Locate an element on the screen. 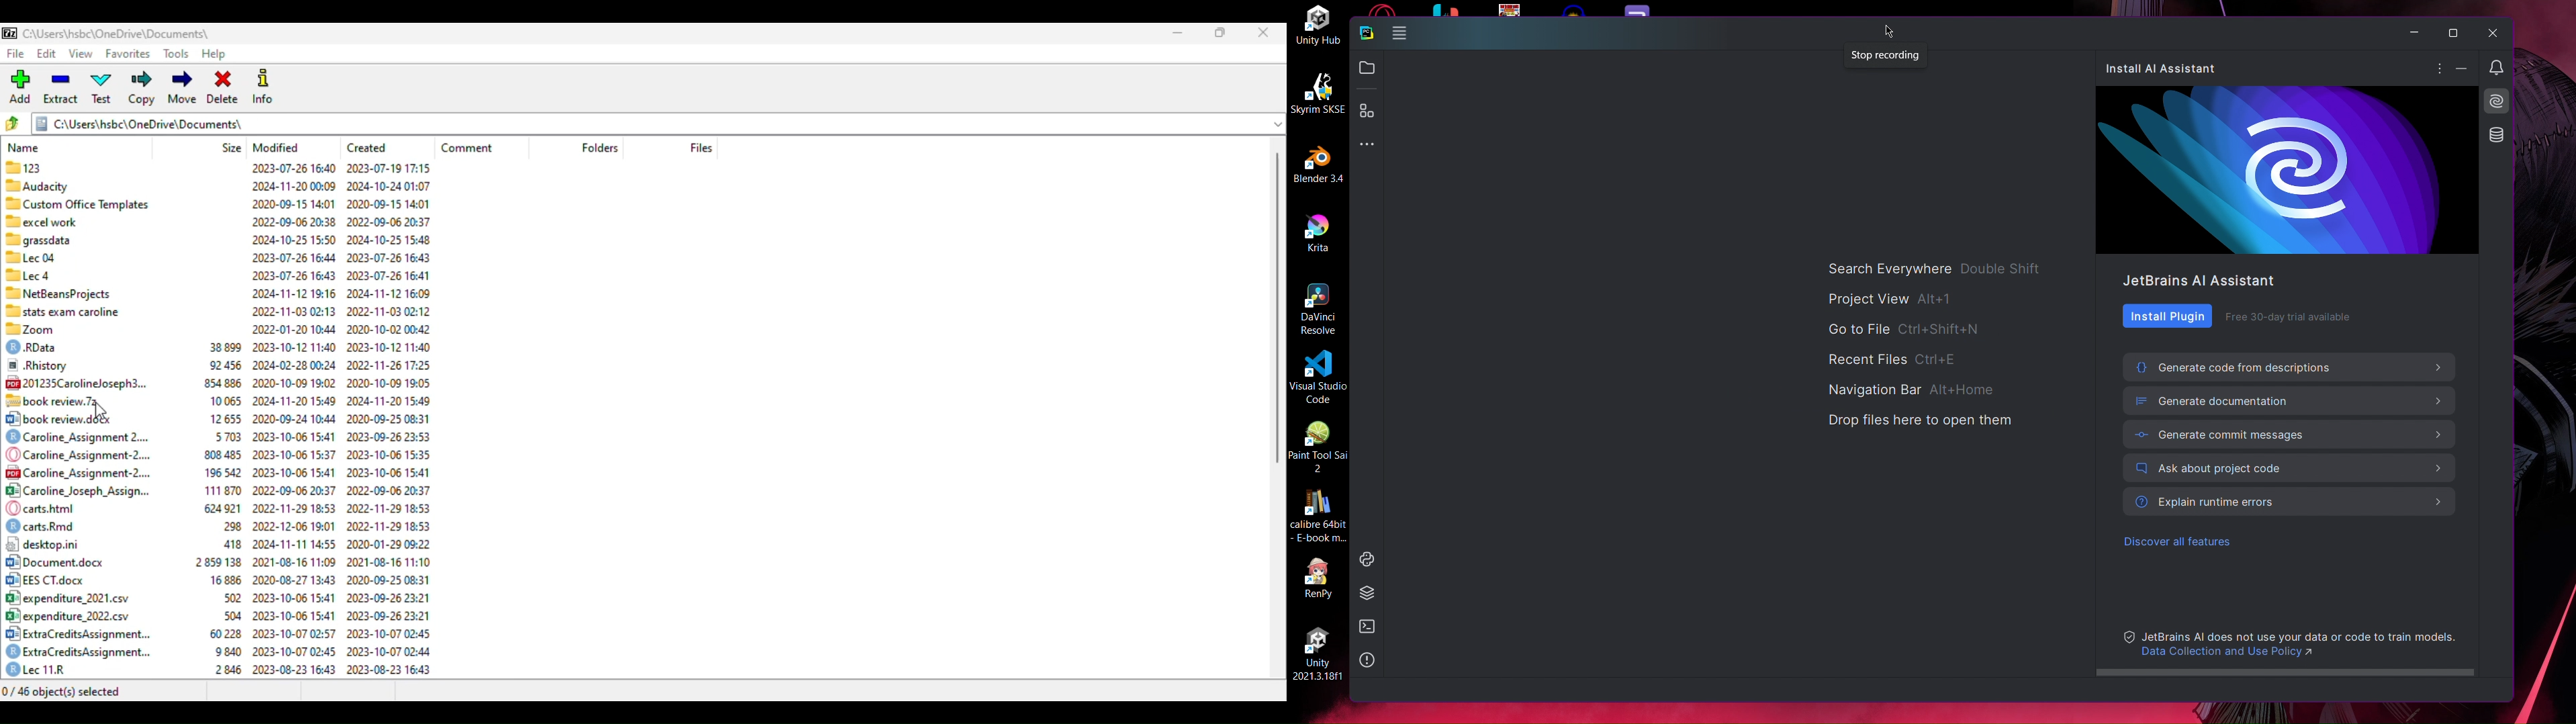 The image size is (2576, 728). 88 Custom Office Templates 2020-09-15 14:01 2020-09-15 14:01 is located at coordinates (215, 202).